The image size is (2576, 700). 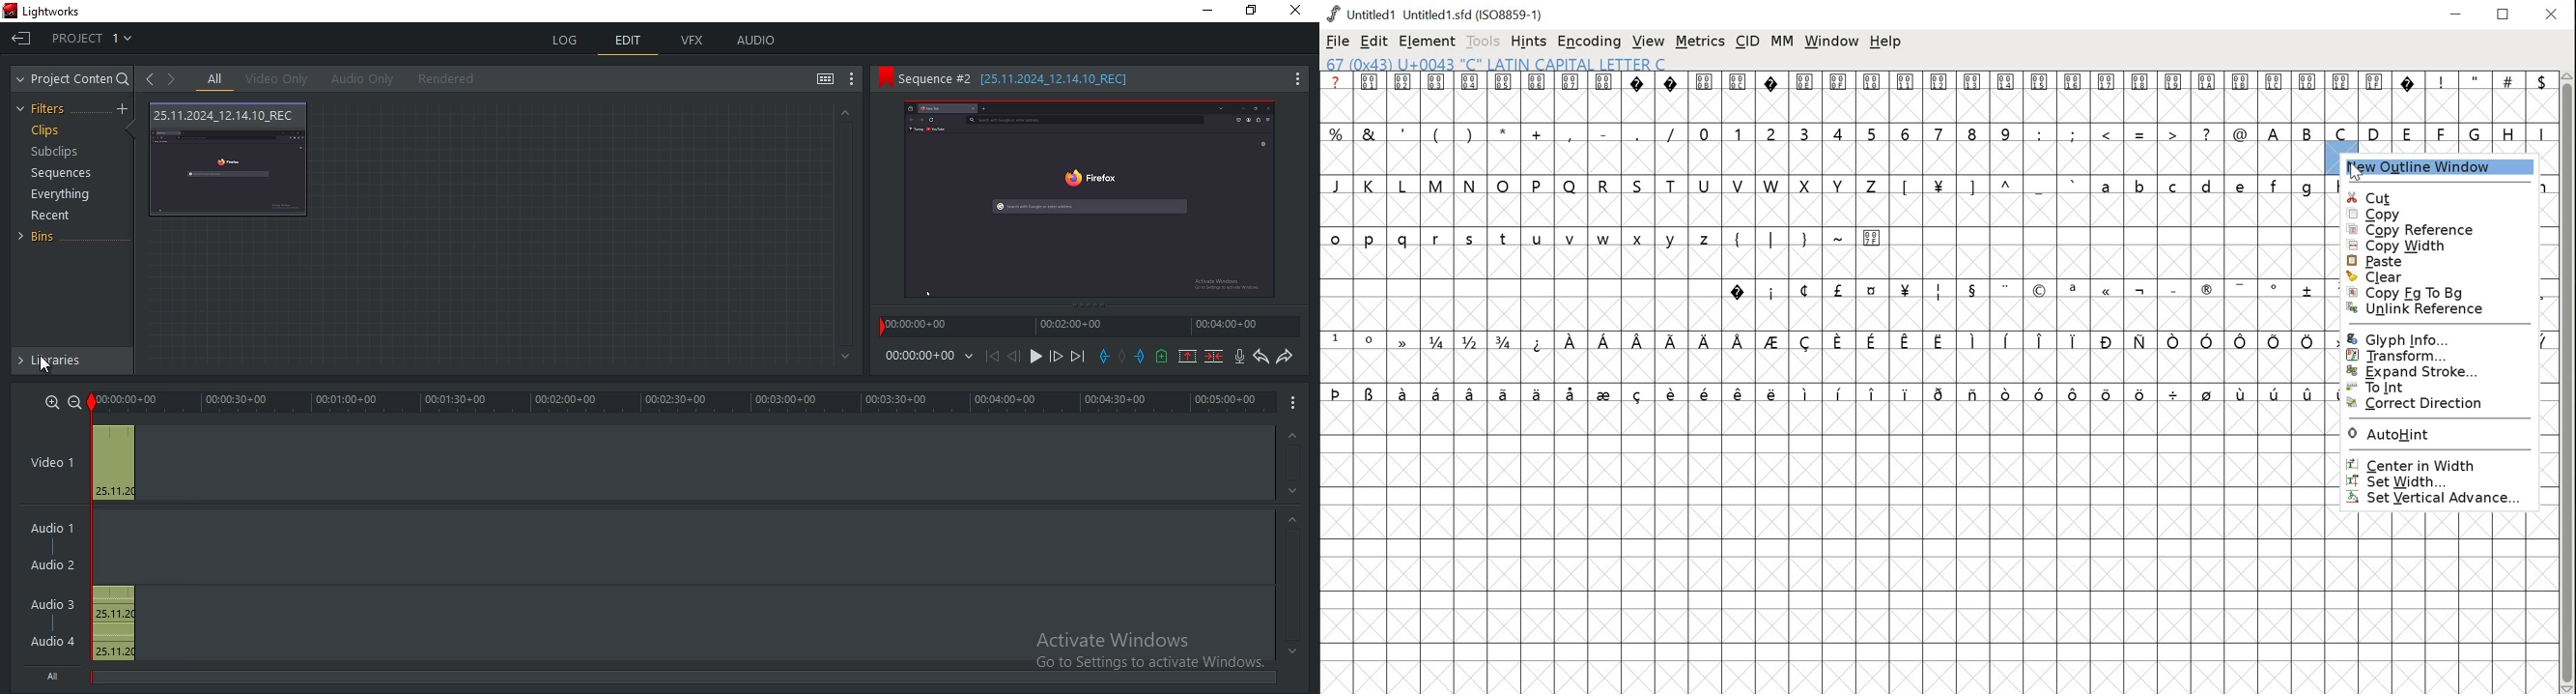 What do you see at coordinates (1499, 64) in the screenshot?
I see `67 (0x43) U+0043 "C" LATIN CAPITAL LETTER C` at bounding box center [1499, 64].